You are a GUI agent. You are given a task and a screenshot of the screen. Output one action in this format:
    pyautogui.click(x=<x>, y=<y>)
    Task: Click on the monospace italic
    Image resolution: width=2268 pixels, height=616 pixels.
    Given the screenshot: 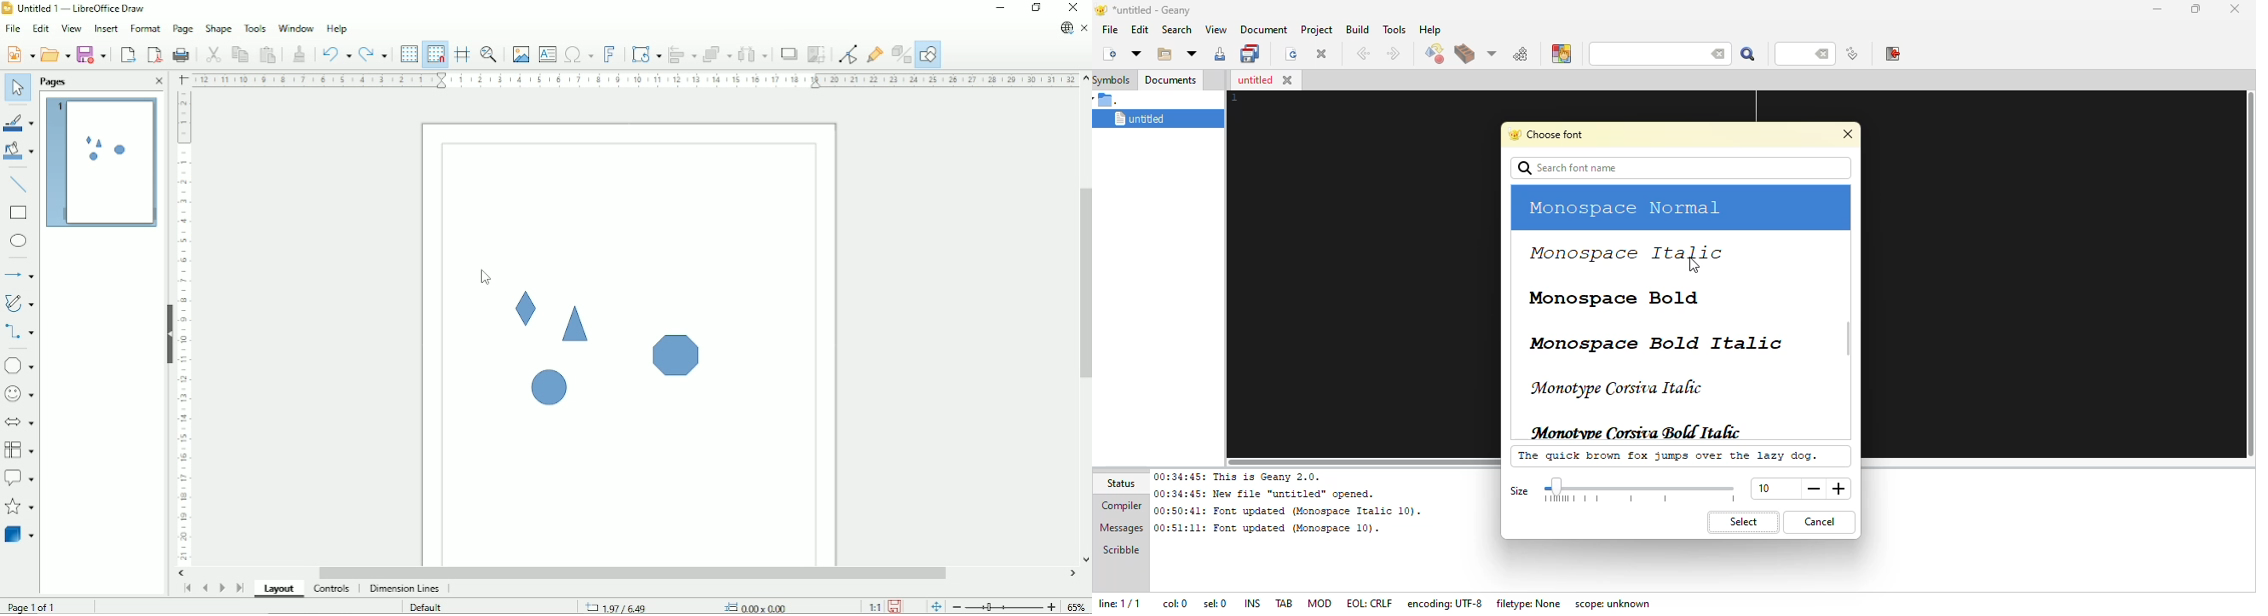 What is the action you would take?
    pyautogui.click(x=1626, y=253)
    